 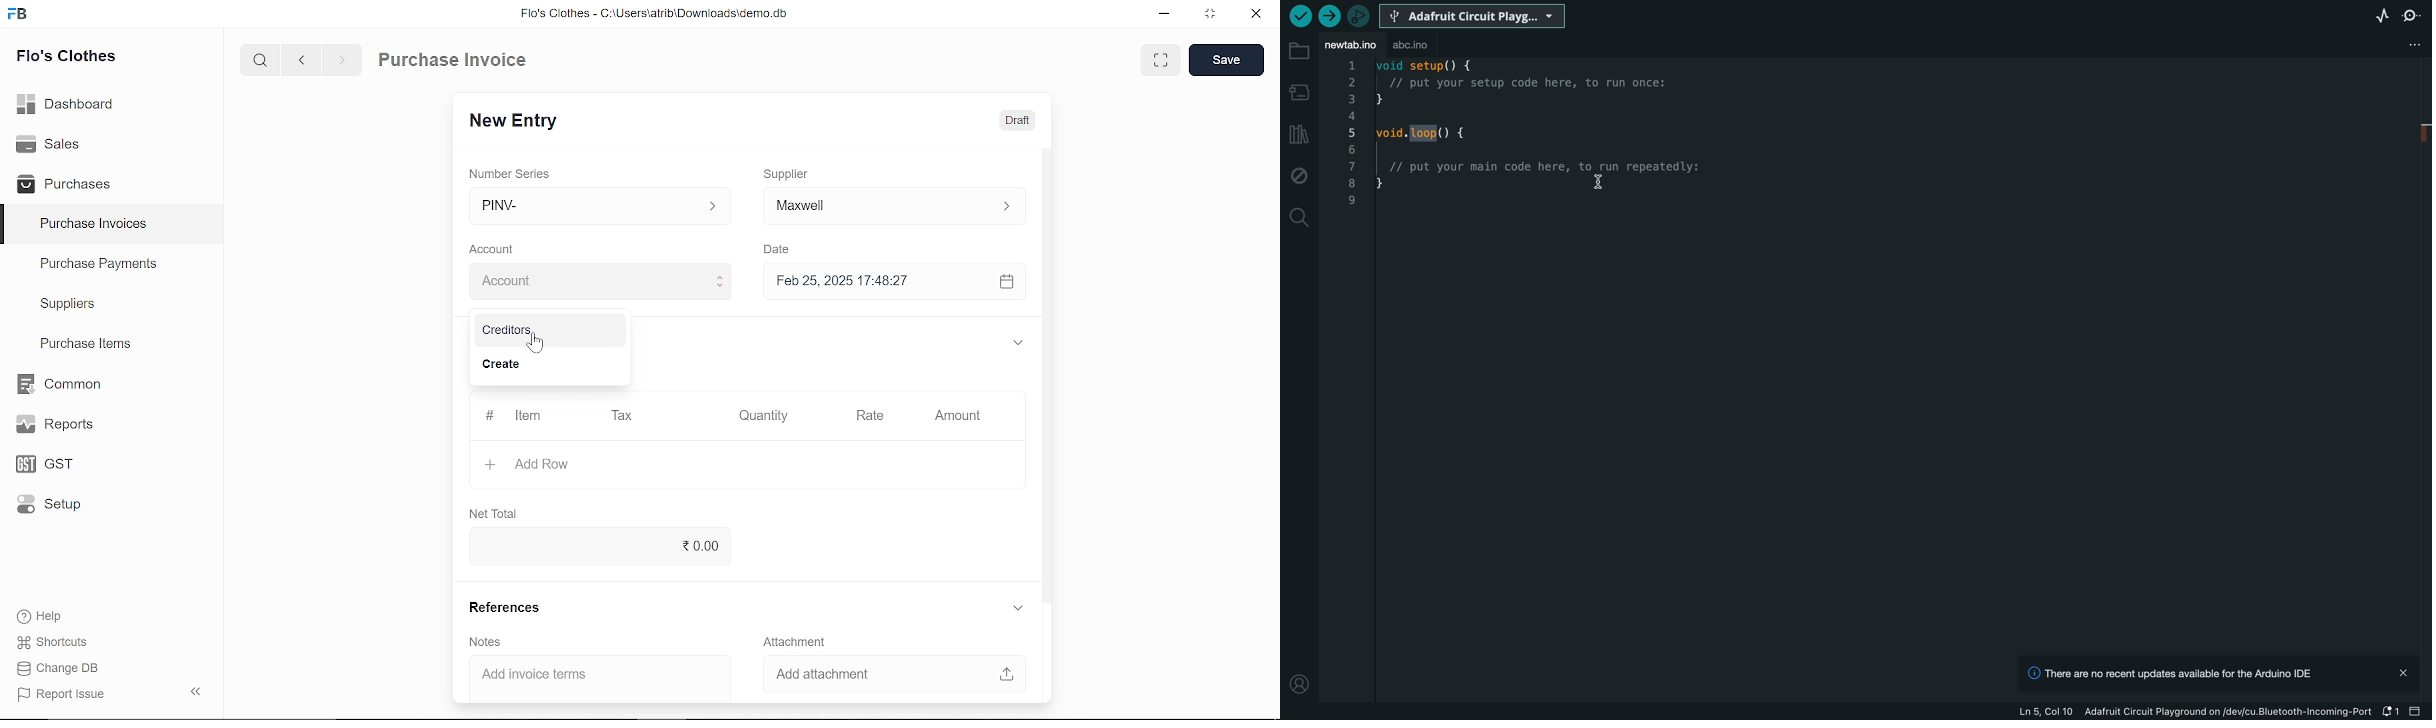 What do you see at coordinates (258, 61) in the screenshot?
I see `serach` at bounding box center [258, 61].